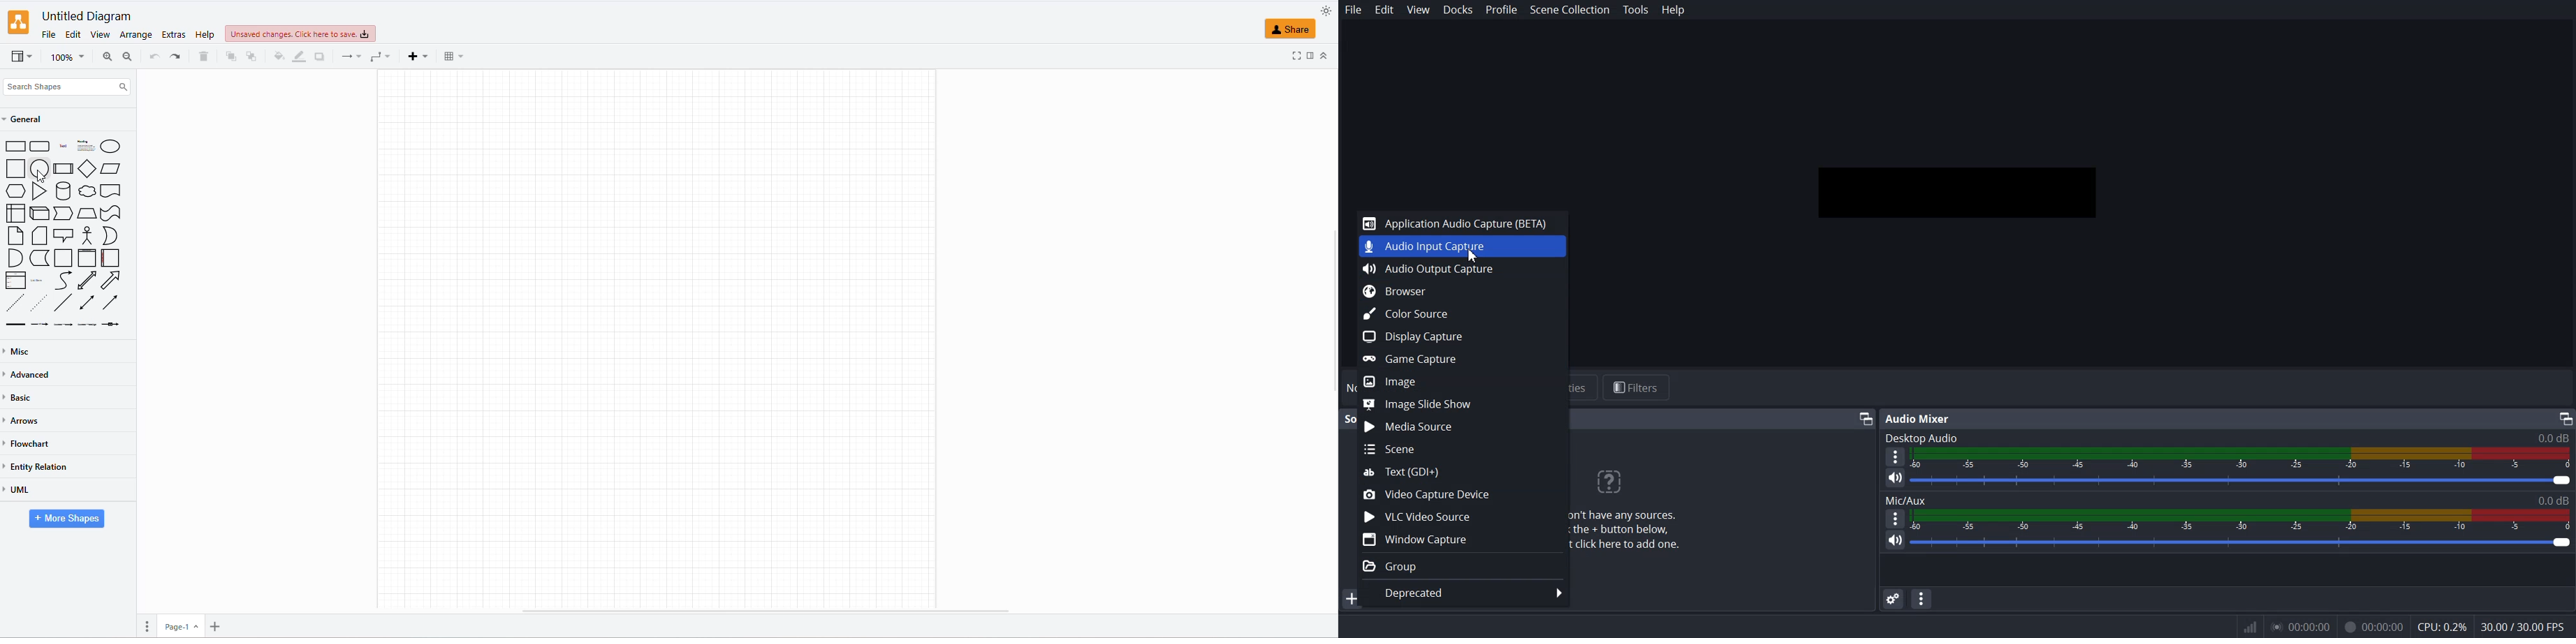  I want to click on Browser, so click(1462, 291).